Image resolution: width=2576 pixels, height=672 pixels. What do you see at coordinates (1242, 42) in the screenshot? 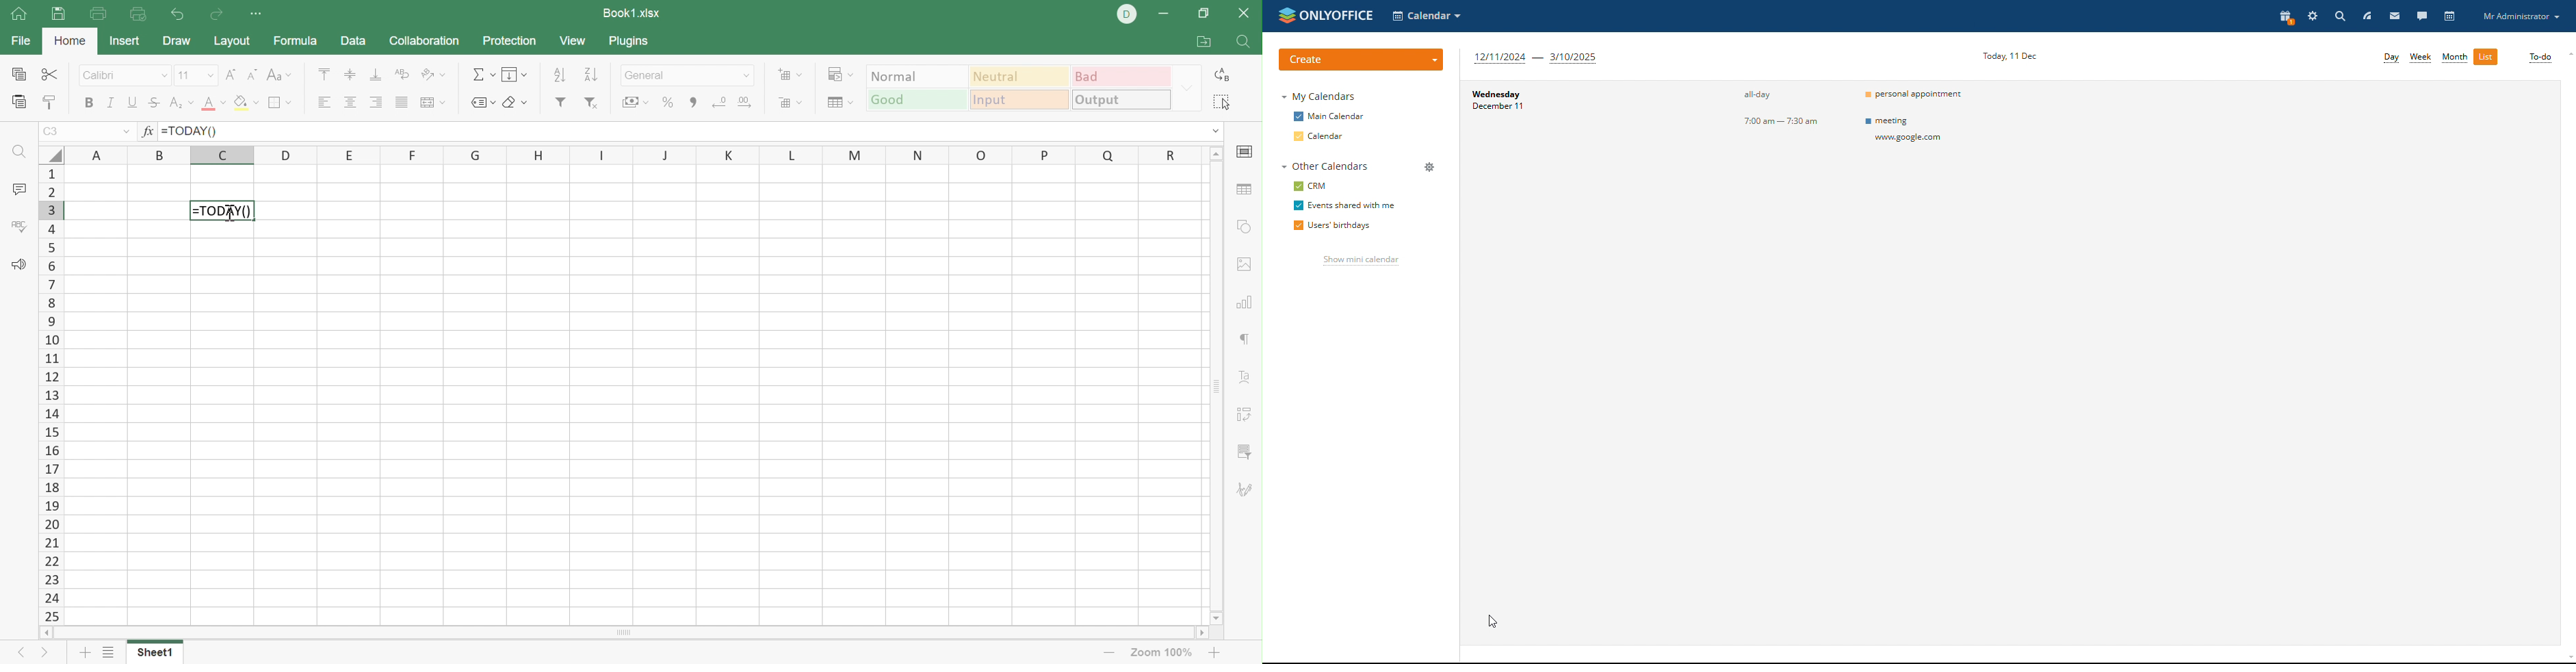
I see `Find` at bounding box center [1242, 42].